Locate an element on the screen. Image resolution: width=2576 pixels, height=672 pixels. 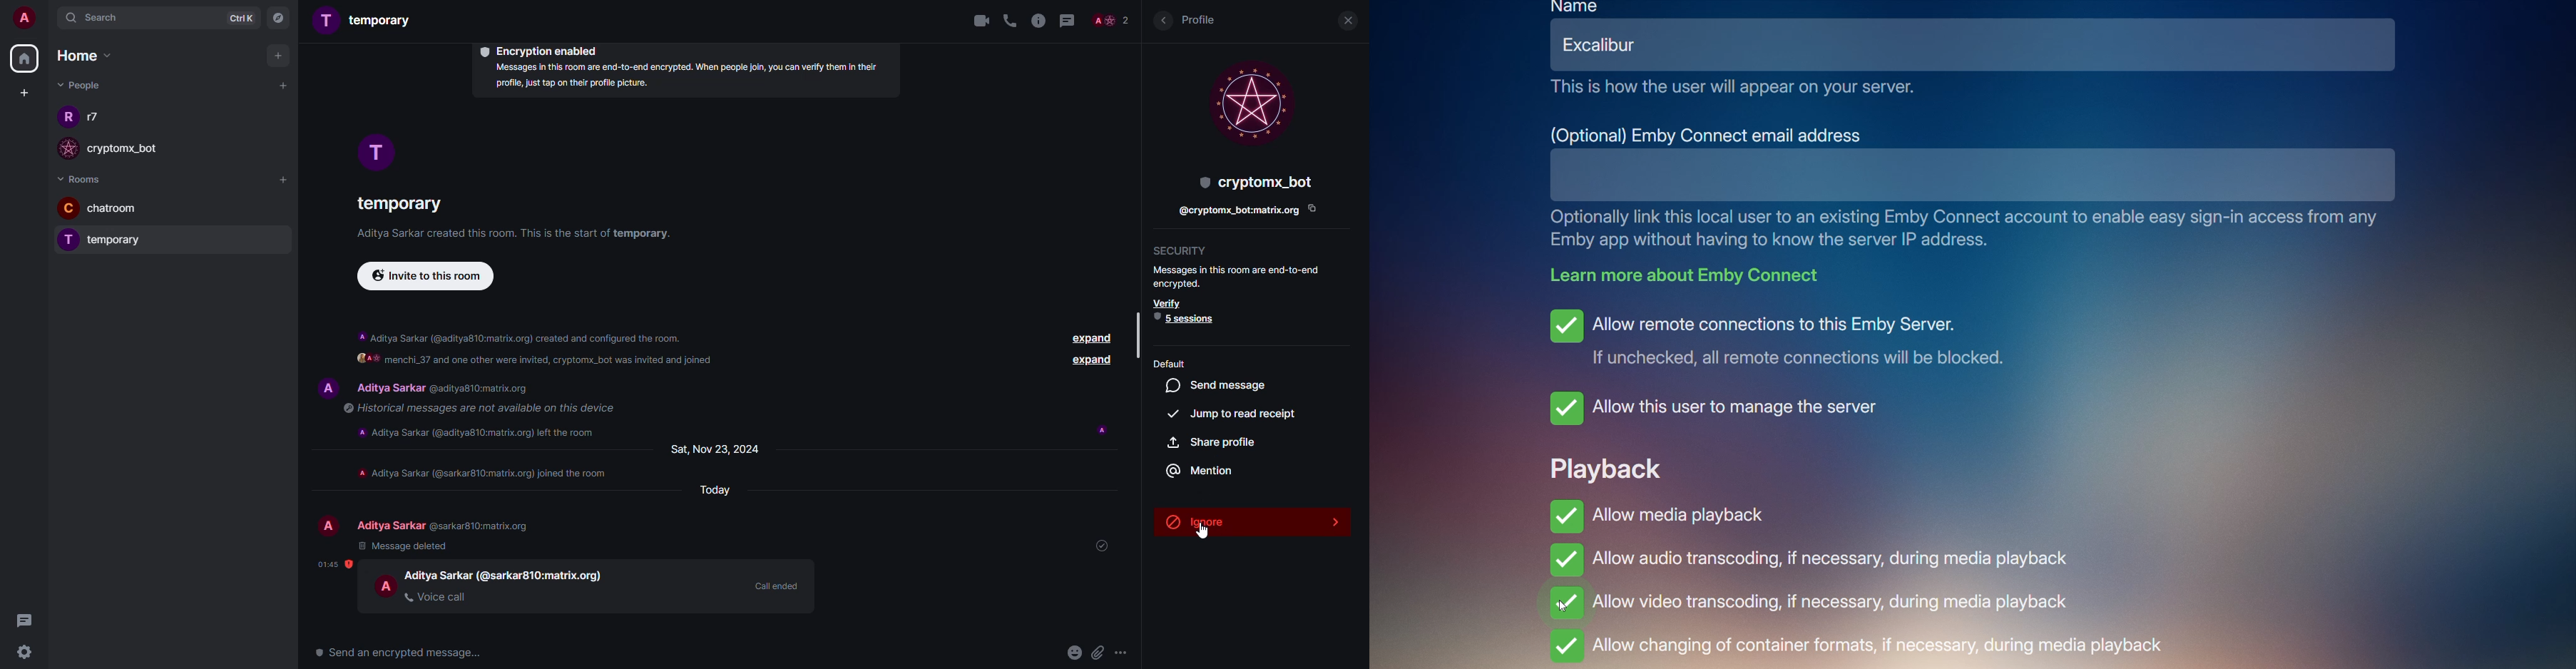
ctrlK is located at coordinates (235, 17).